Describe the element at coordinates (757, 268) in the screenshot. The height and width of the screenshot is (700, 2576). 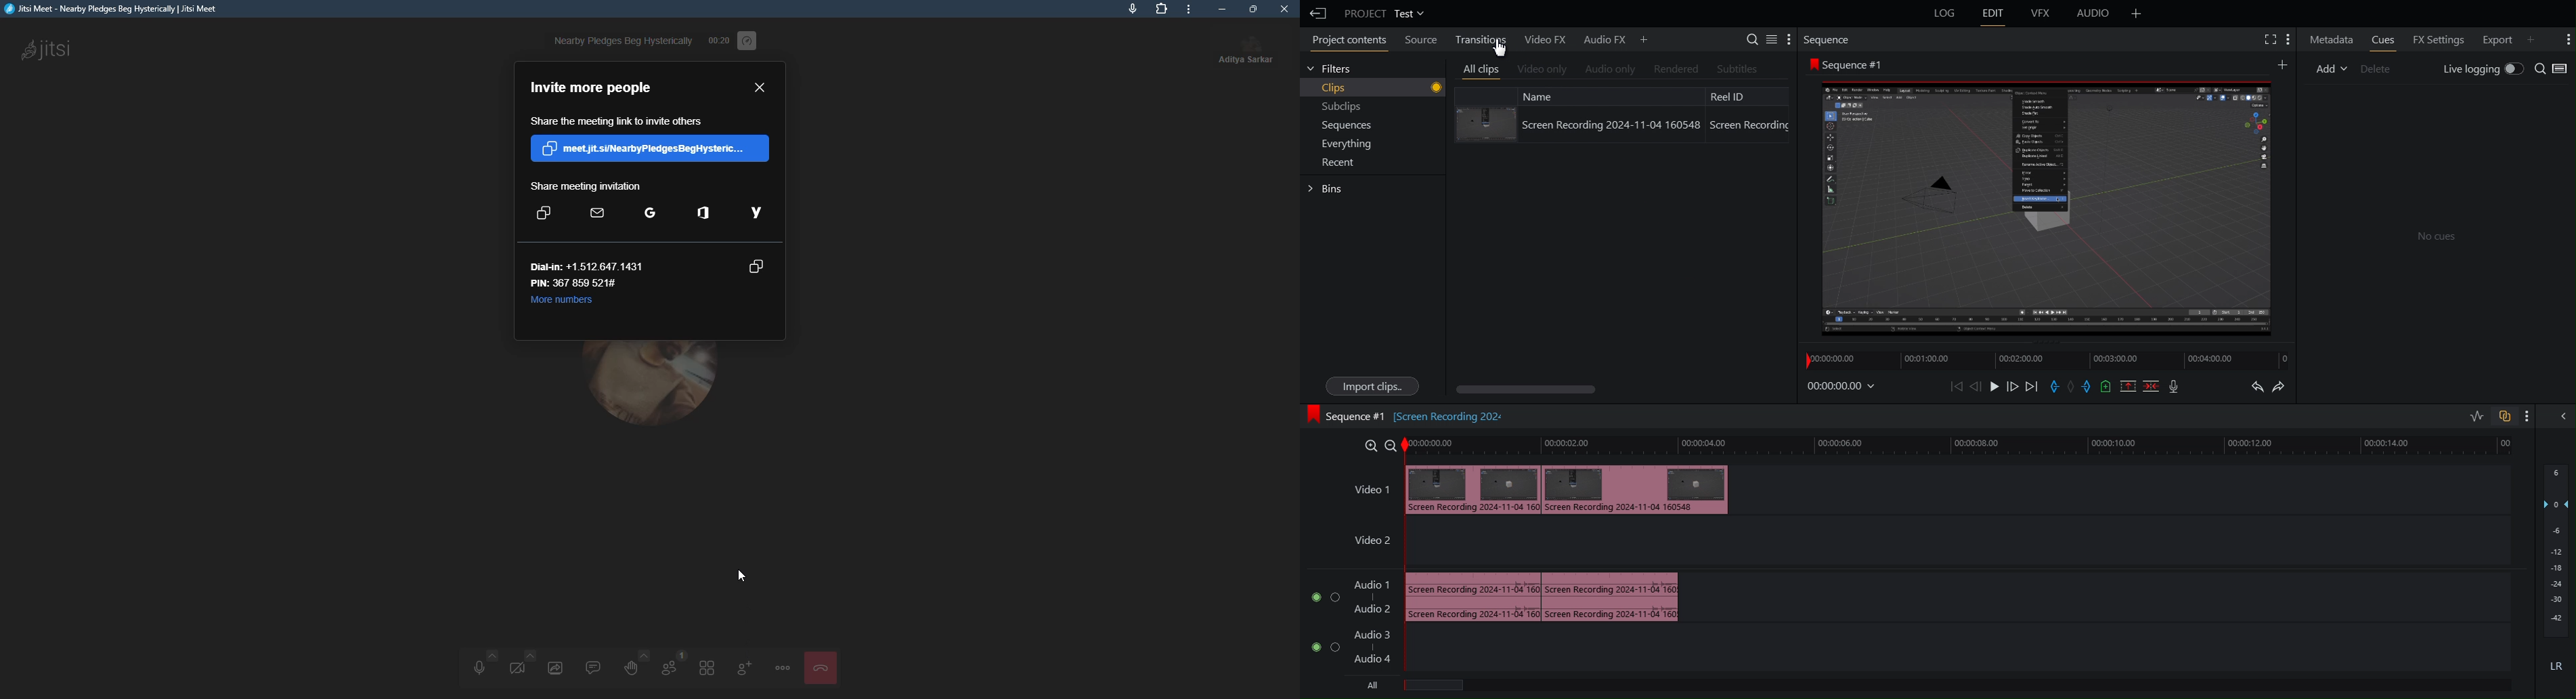
I see `copy` at that location.